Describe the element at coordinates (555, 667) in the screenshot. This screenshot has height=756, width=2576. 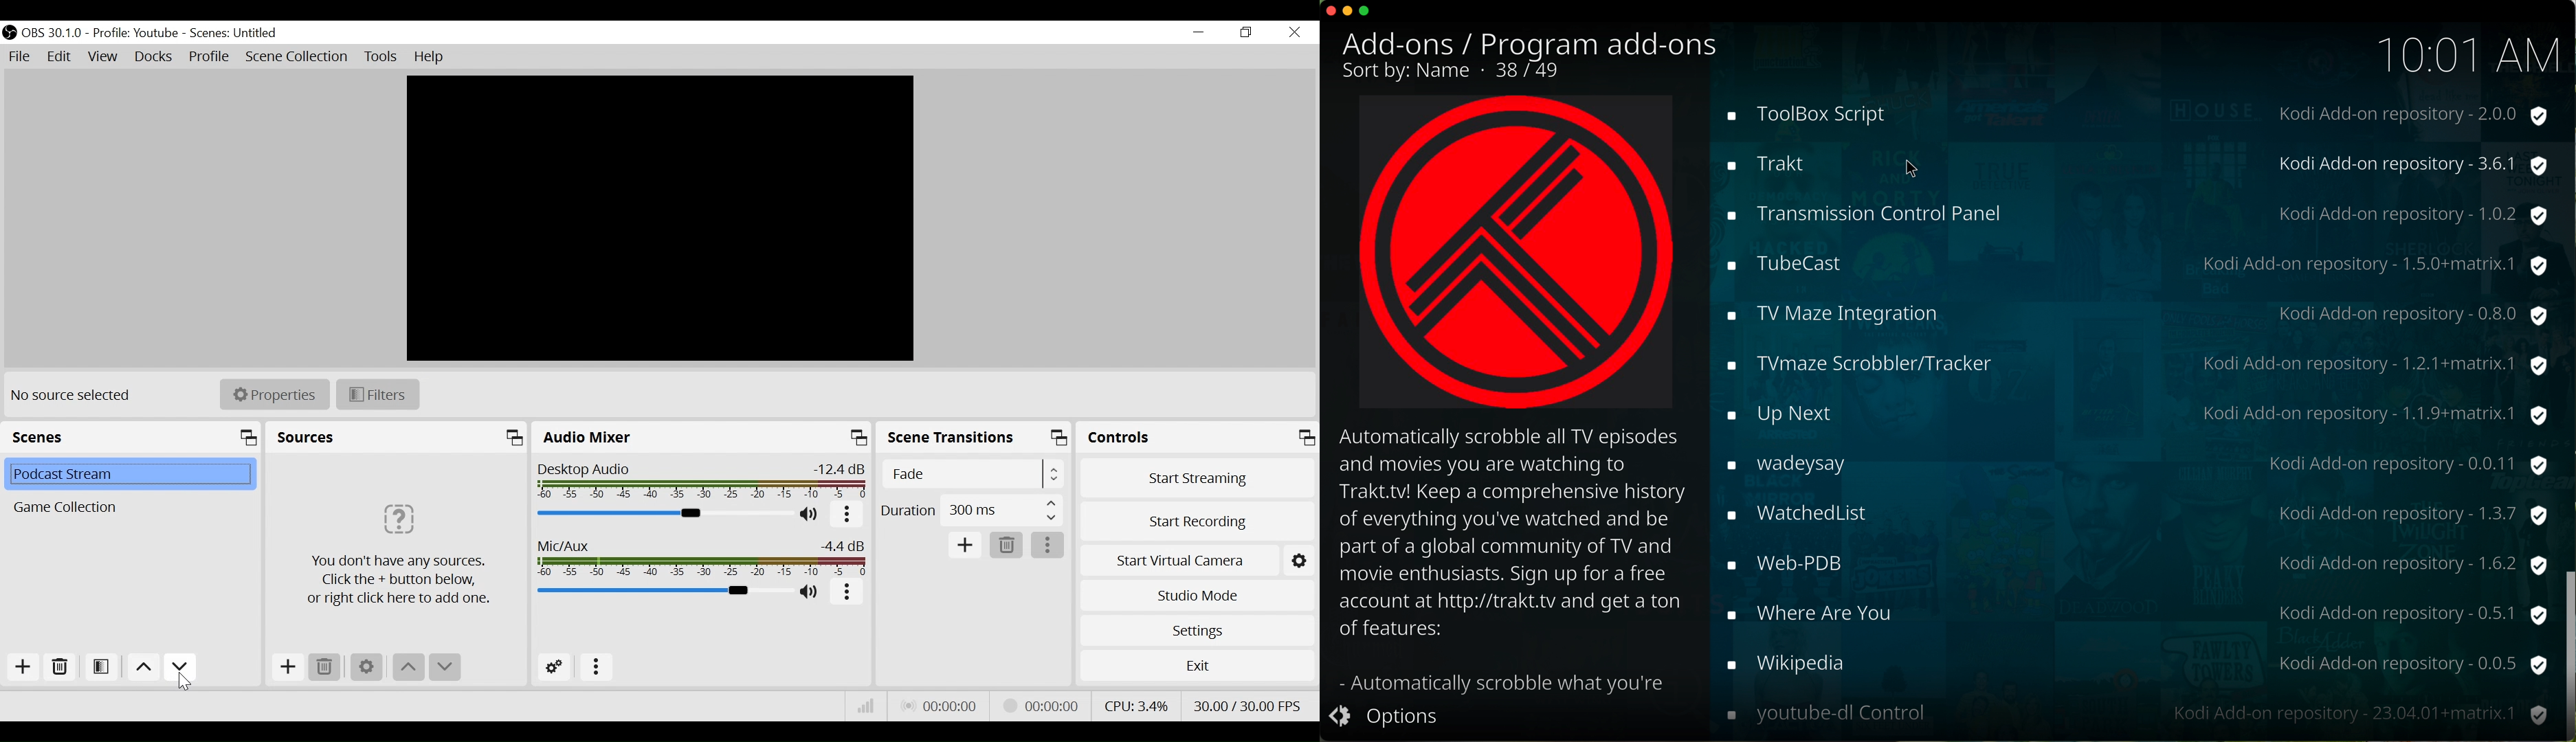
I see `Advanced Setting` at that location.